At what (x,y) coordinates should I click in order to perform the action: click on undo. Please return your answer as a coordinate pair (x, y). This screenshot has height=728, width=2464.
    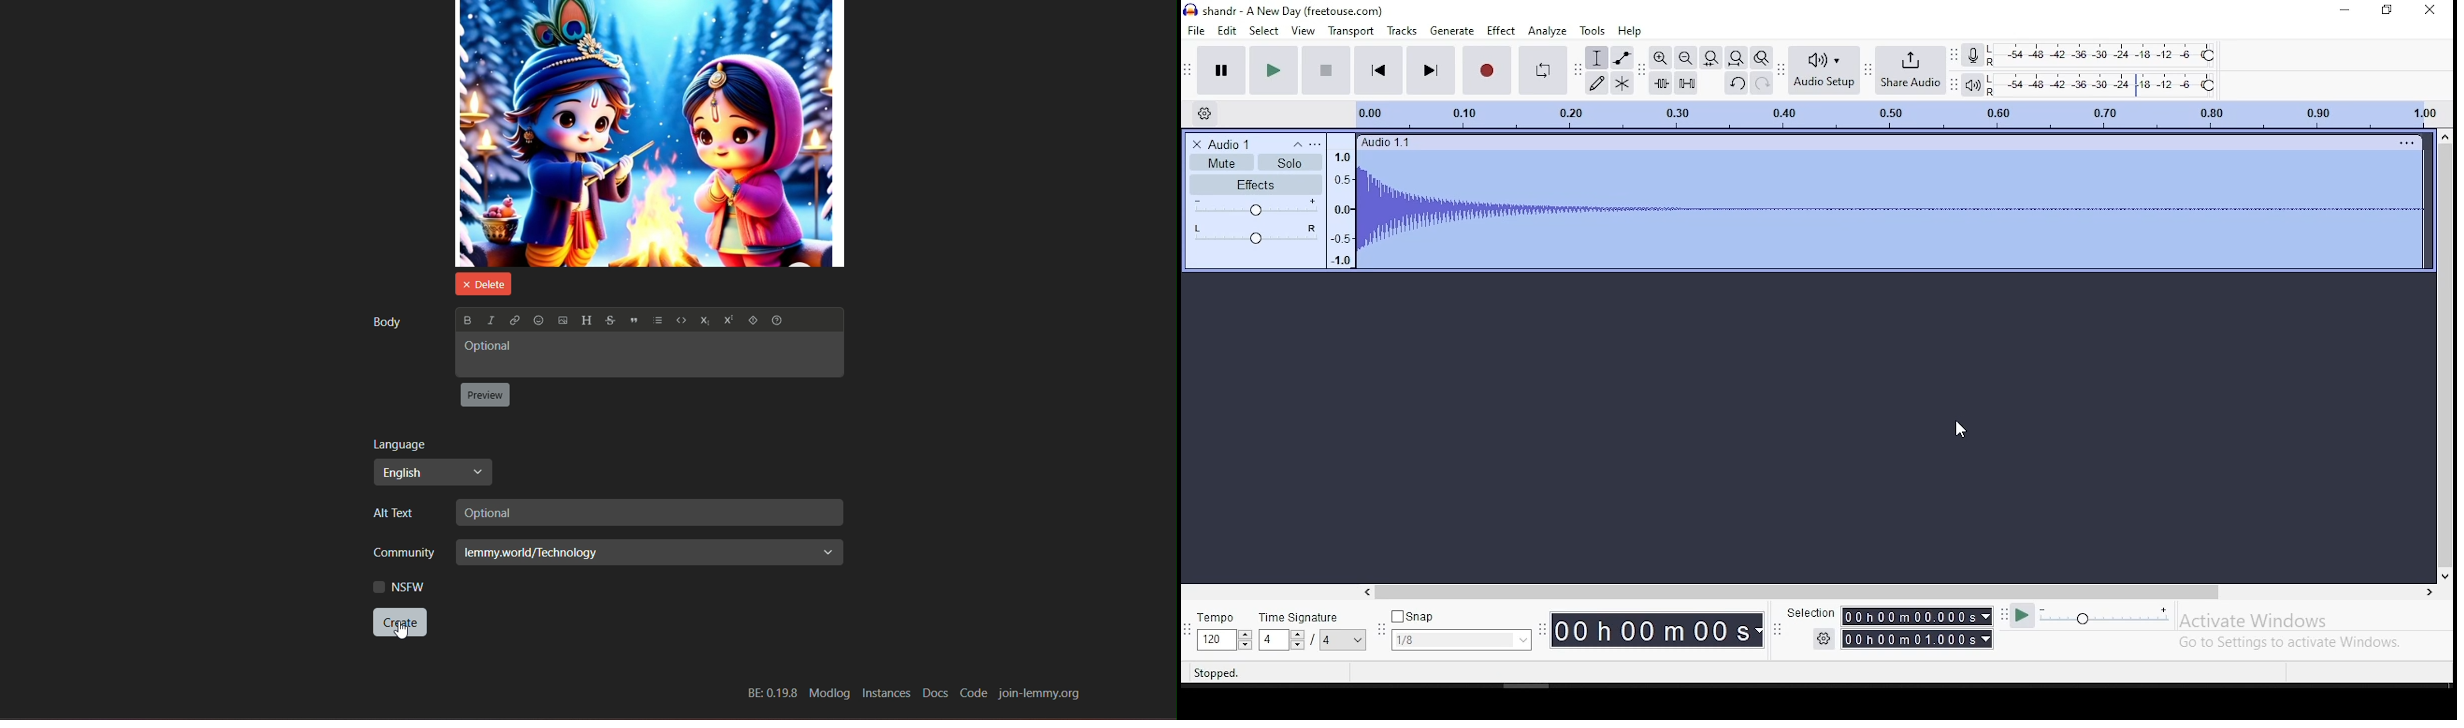
    Looking at the image, I should click on (1736, 83).